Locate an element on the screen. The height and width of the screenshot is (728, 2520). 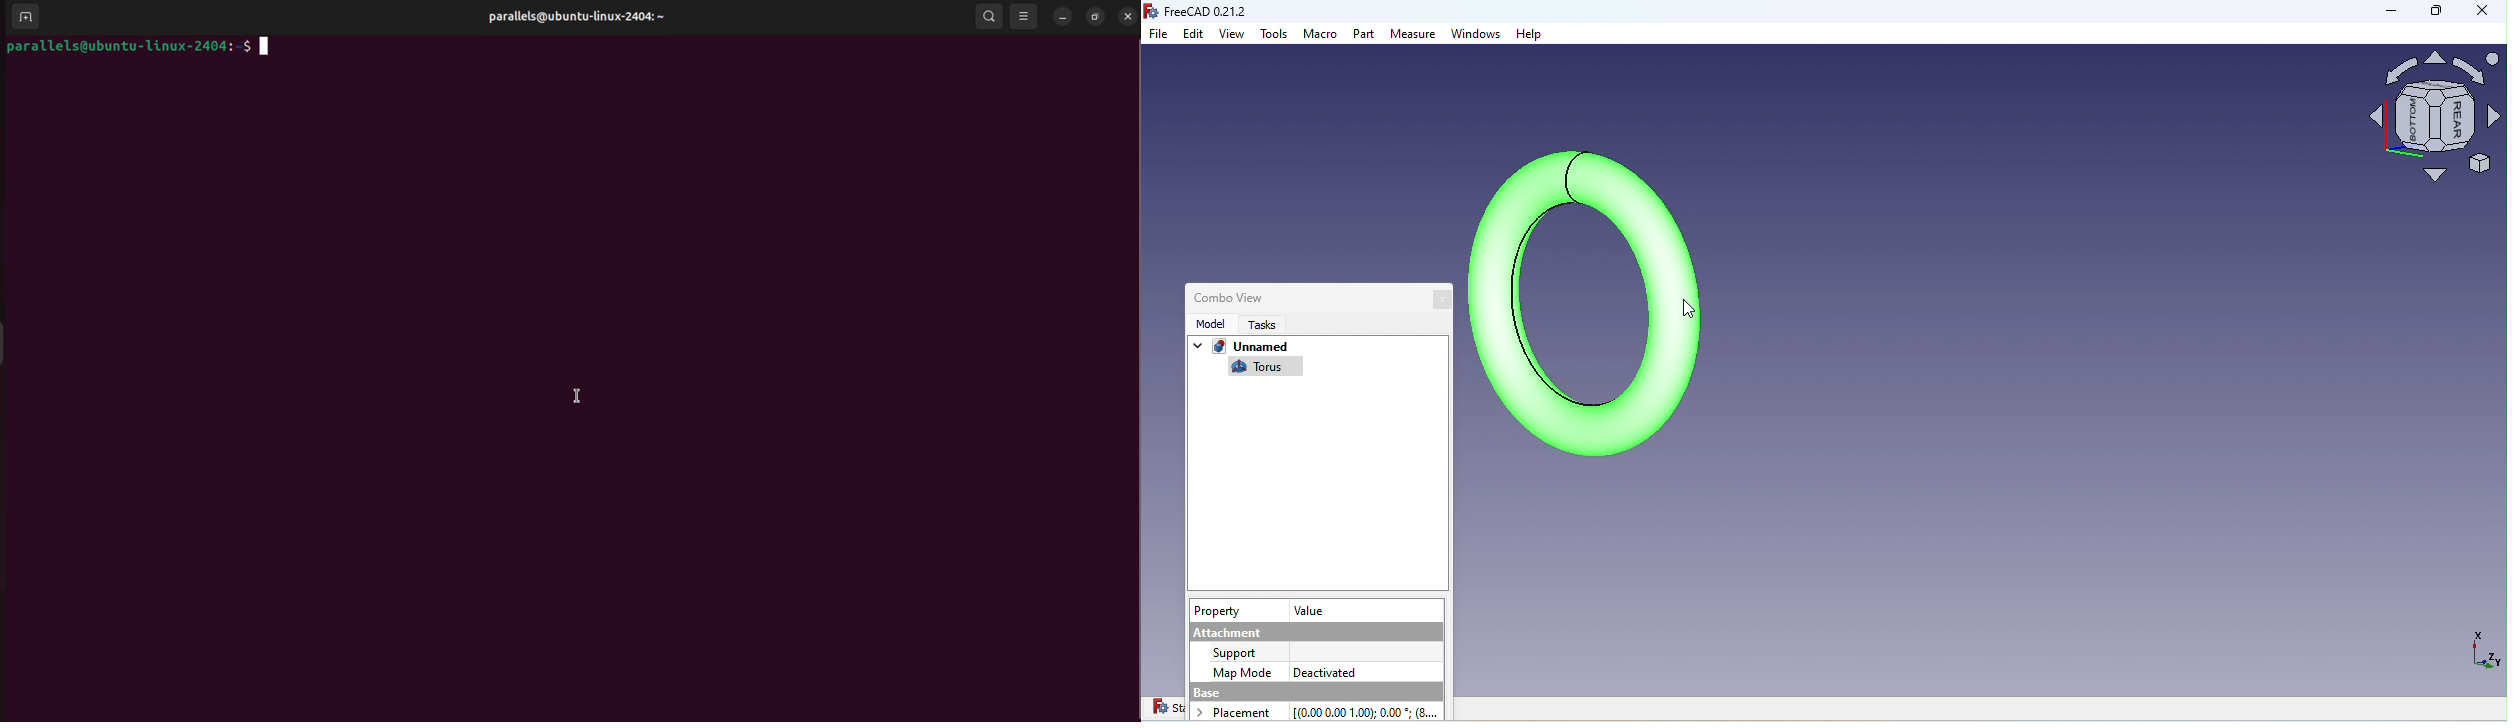
Tasks is located at coordinates (1256, 325).